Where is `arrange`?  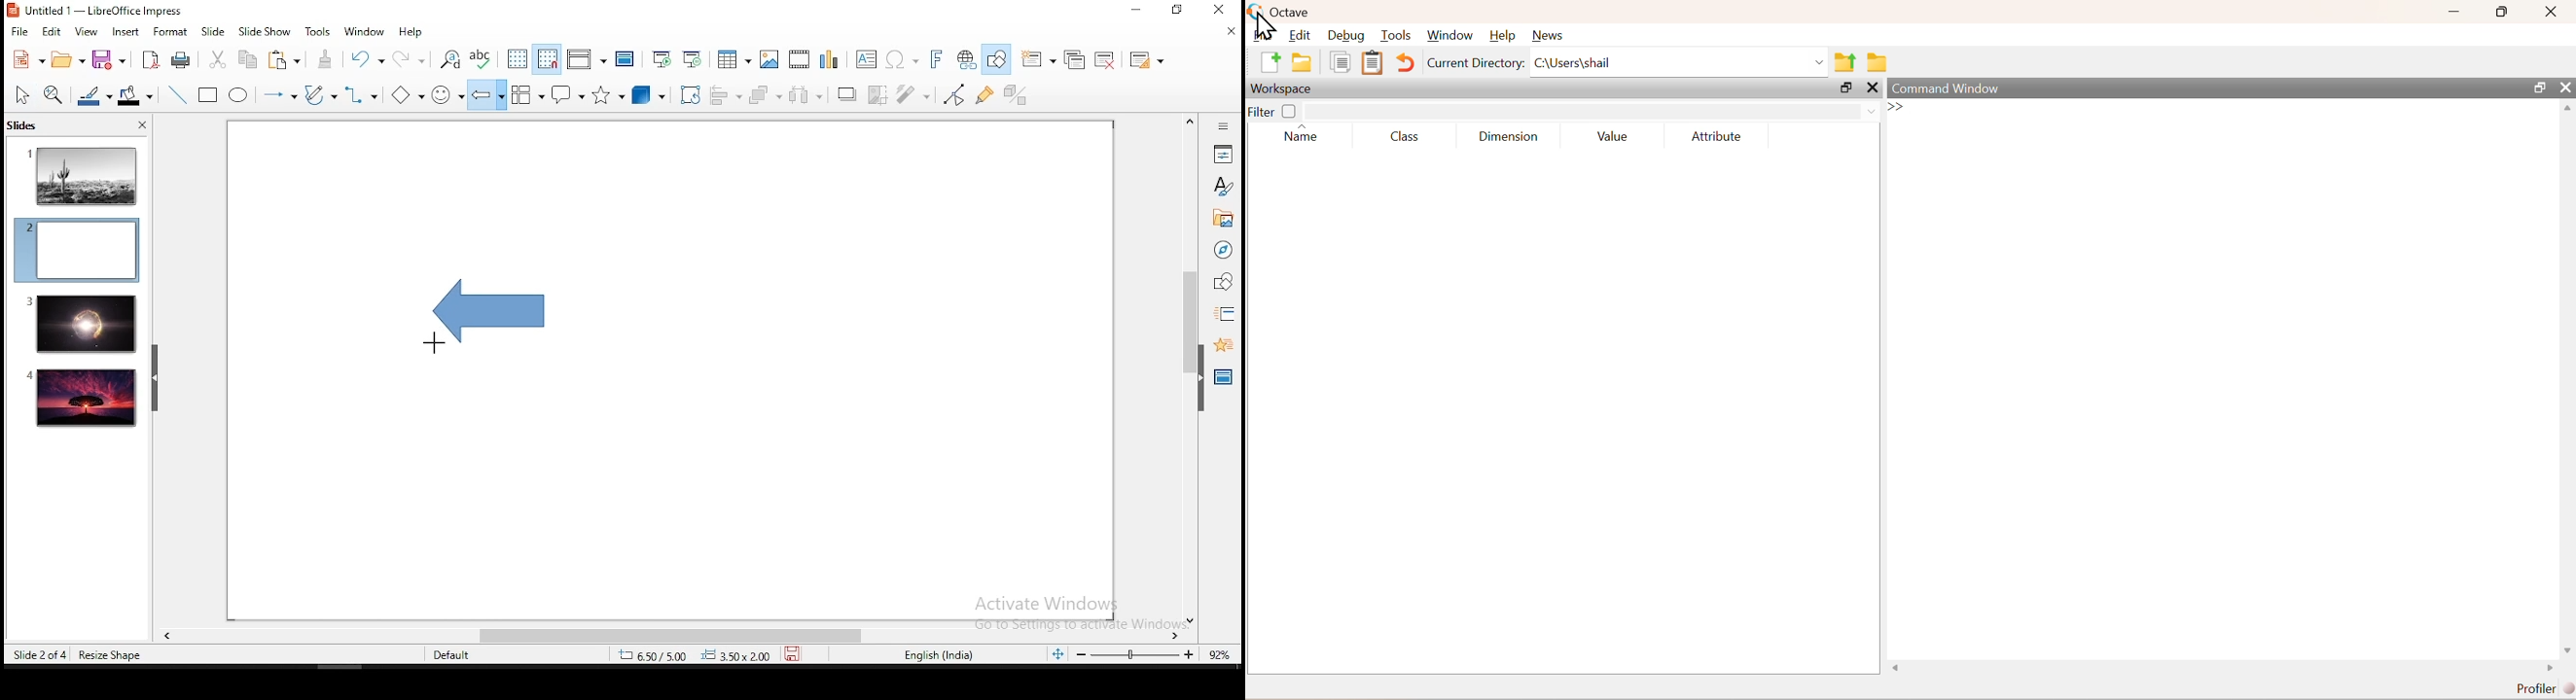
arrange is located at coordinates (768, 96).